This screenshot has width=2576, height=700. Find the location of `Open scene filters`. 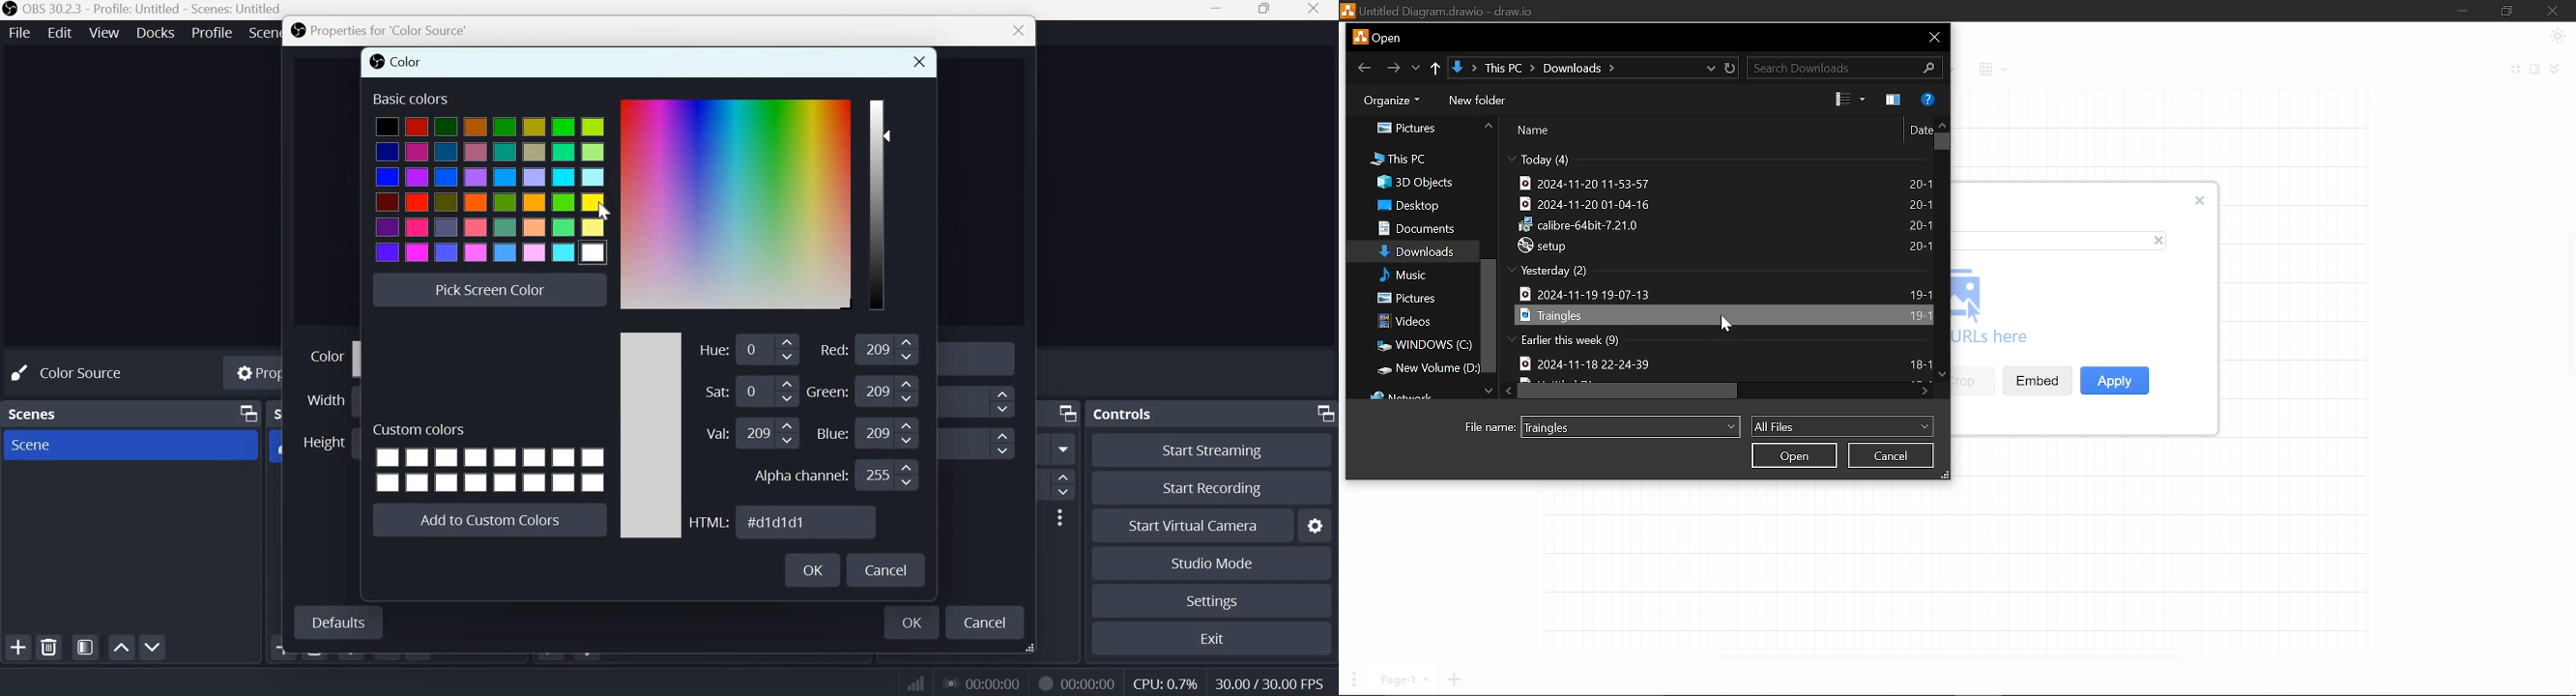

Open scene filters is located at coordinates (85, 648).